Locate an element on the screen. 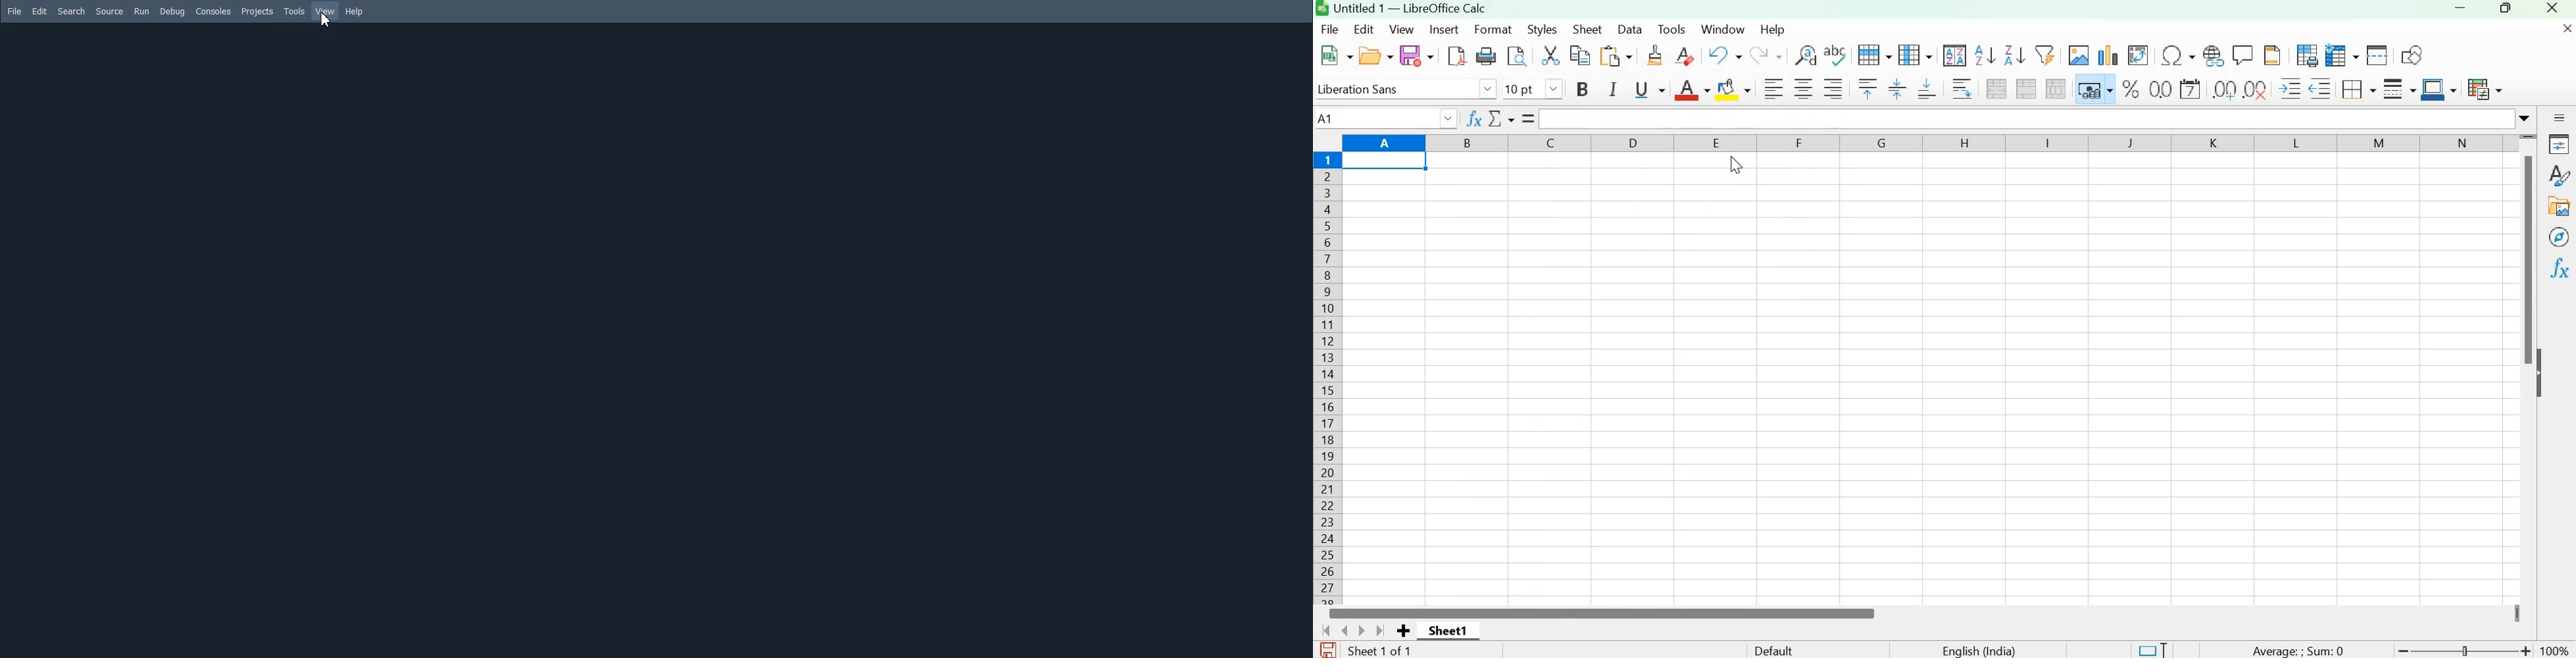  Border color is located at coordinates (2438, 89).